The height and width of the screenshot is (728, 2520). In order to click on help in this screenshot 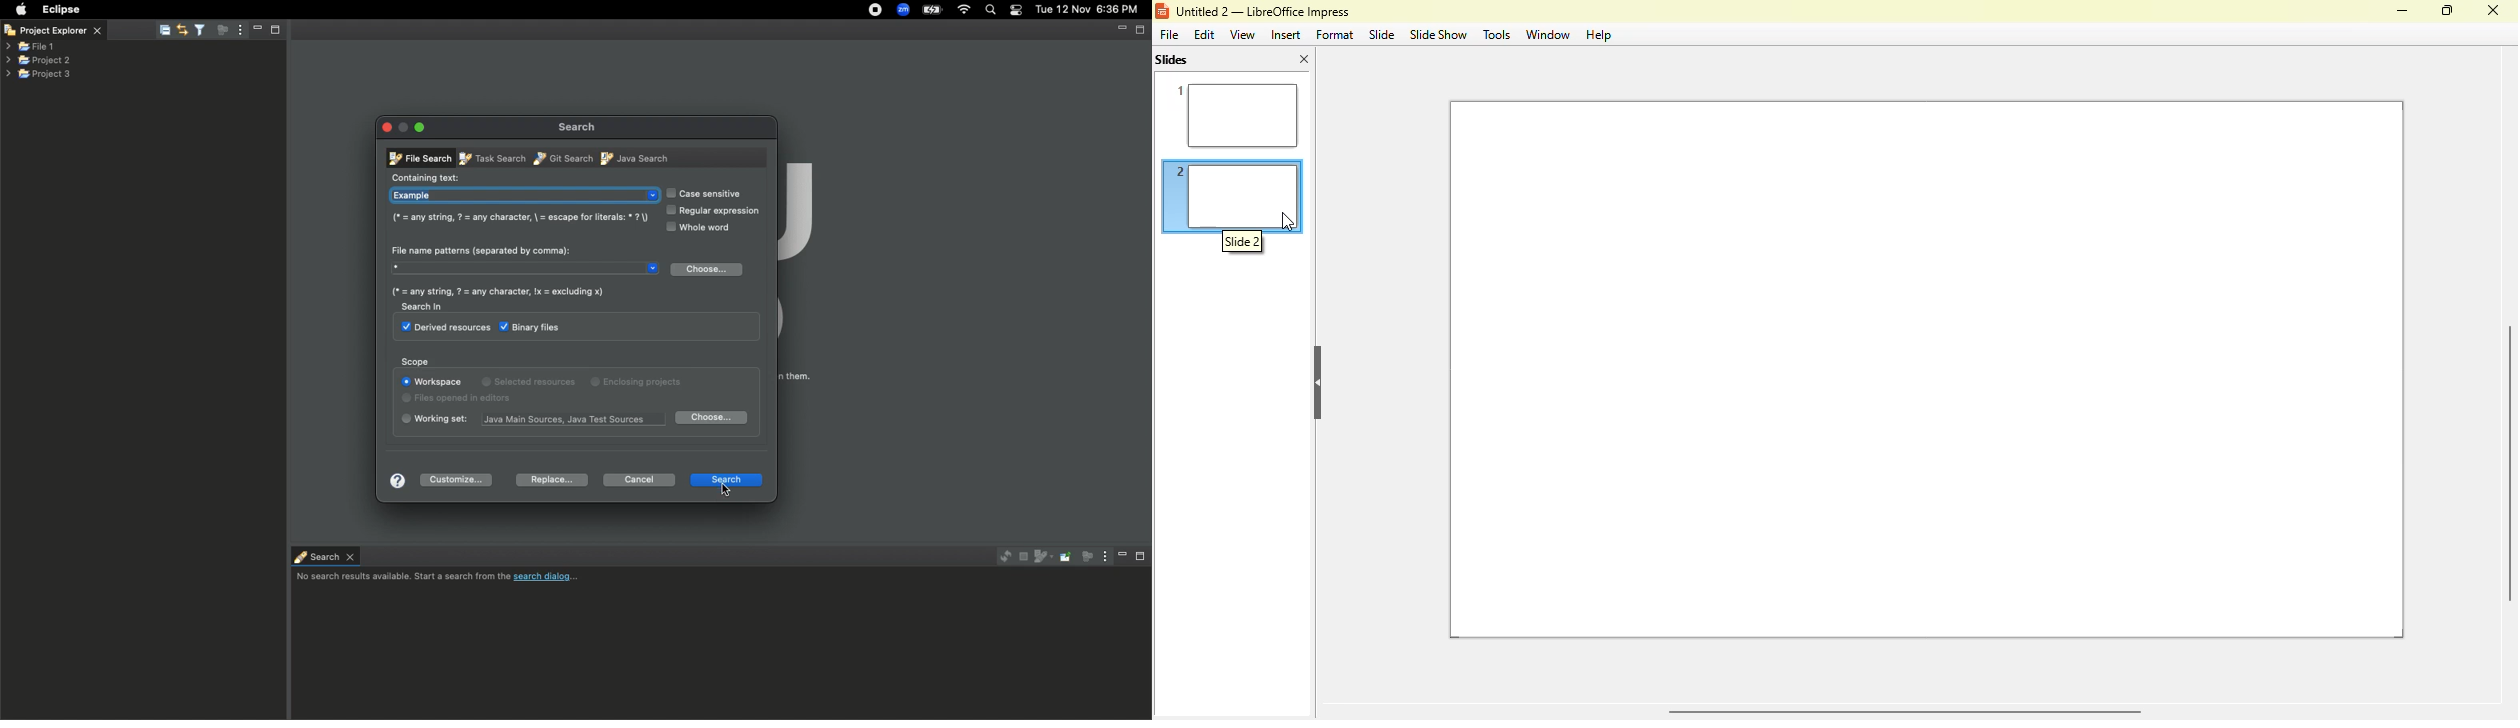, I will do `click(1599, 35)`.